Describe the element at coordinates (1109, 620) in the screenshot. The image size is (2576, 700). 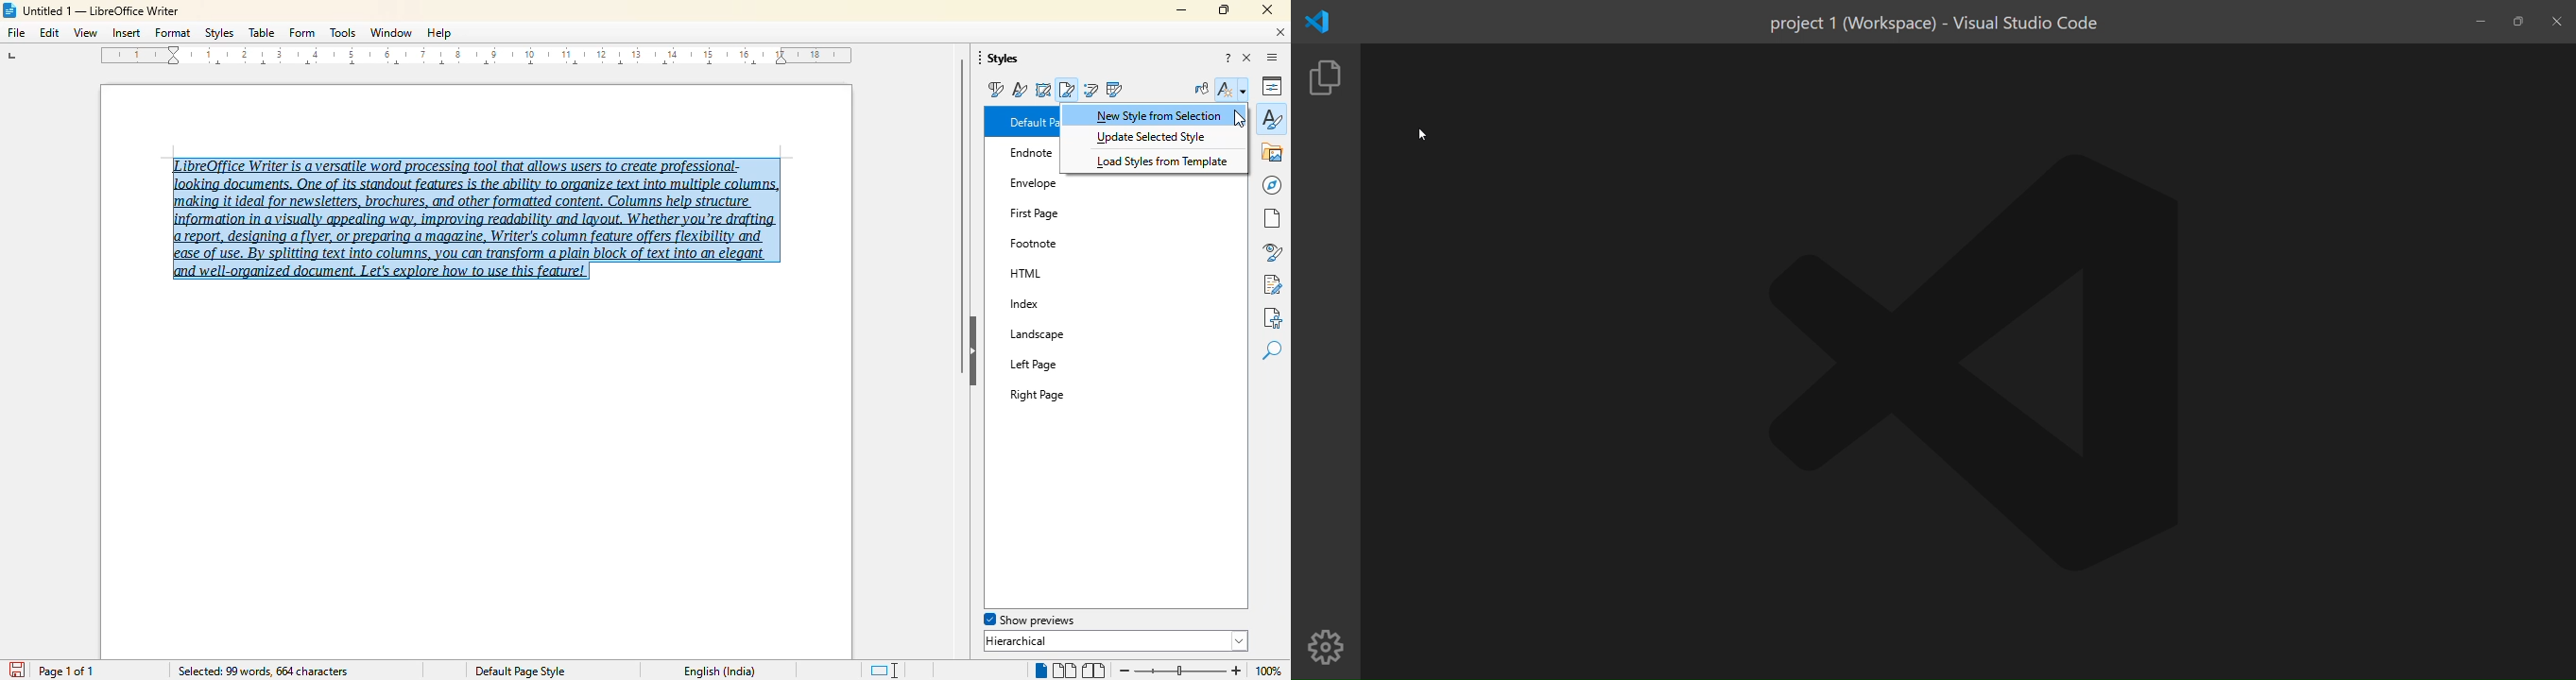
I see `spotlight` at that location.